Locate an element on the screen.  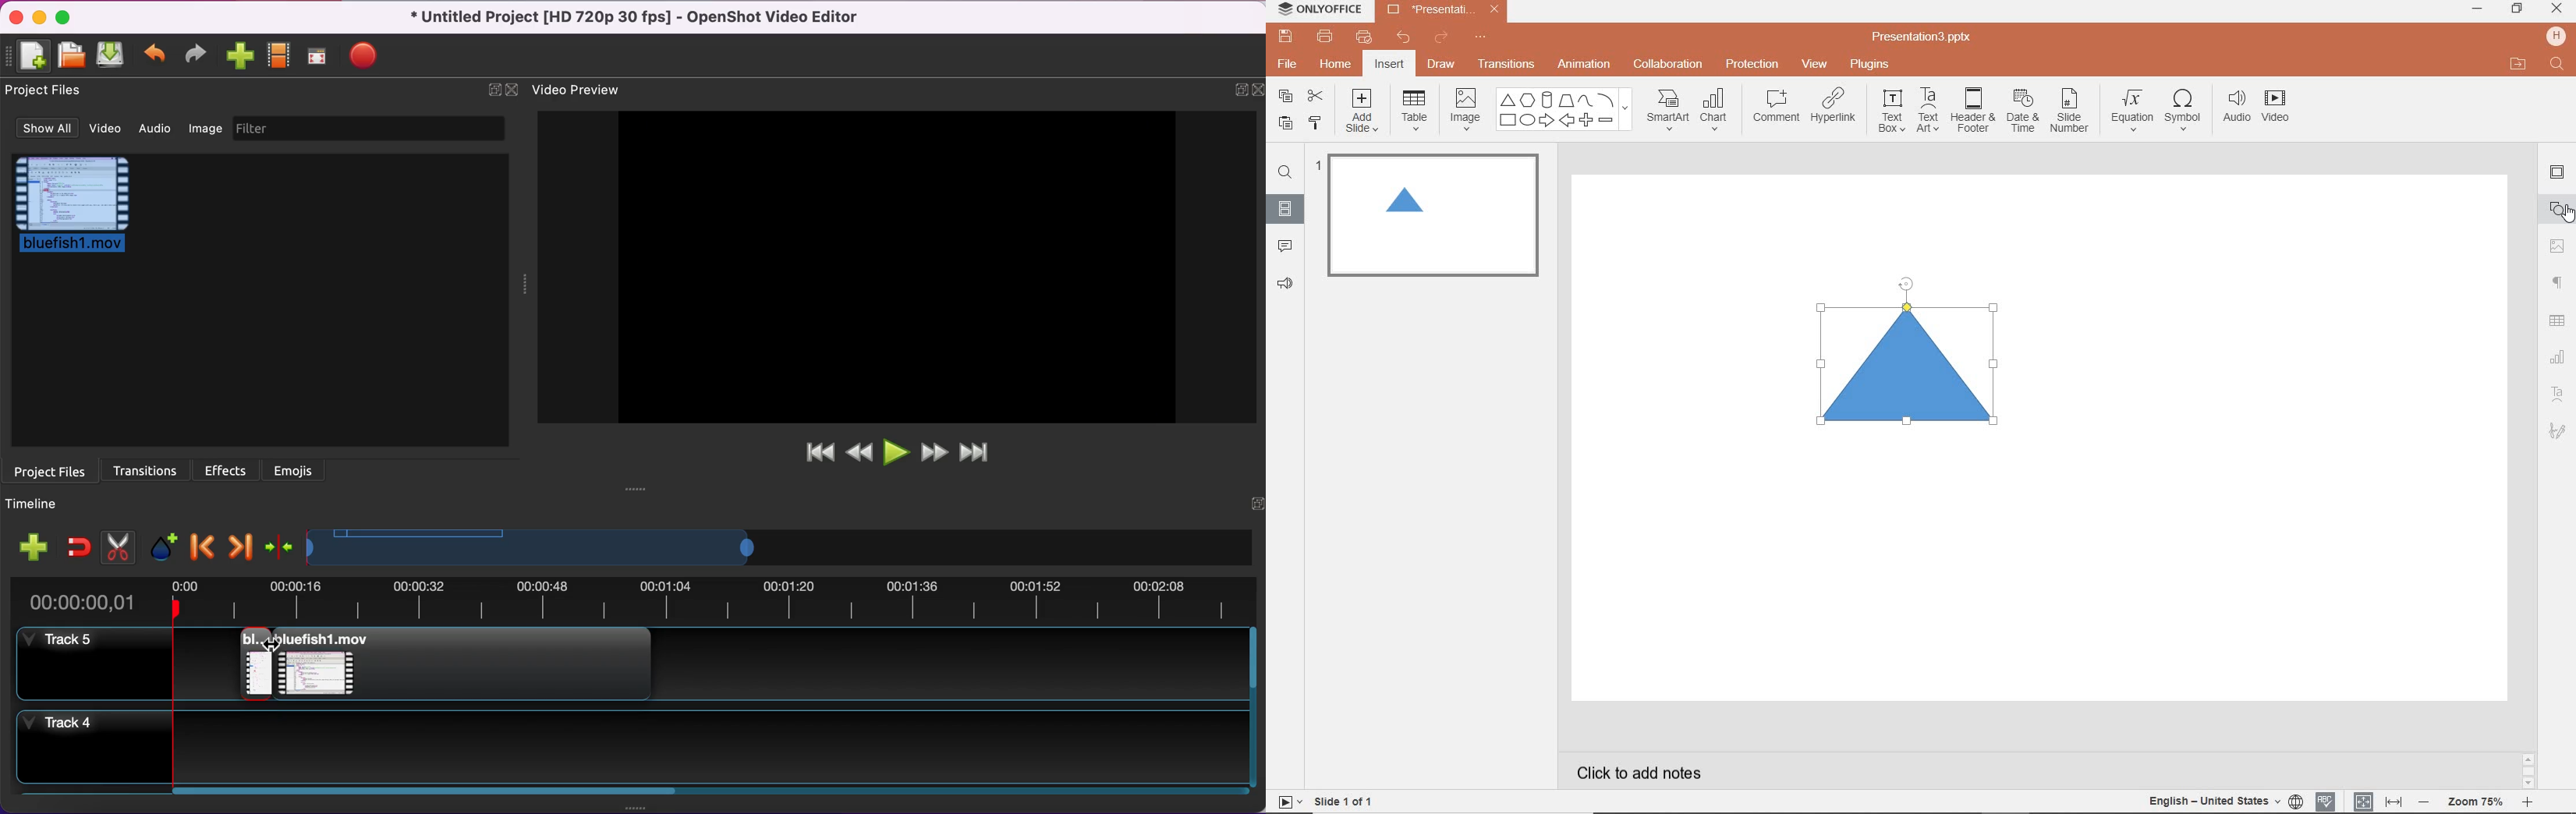
AUDIO is located at coordinates (2233, 108).